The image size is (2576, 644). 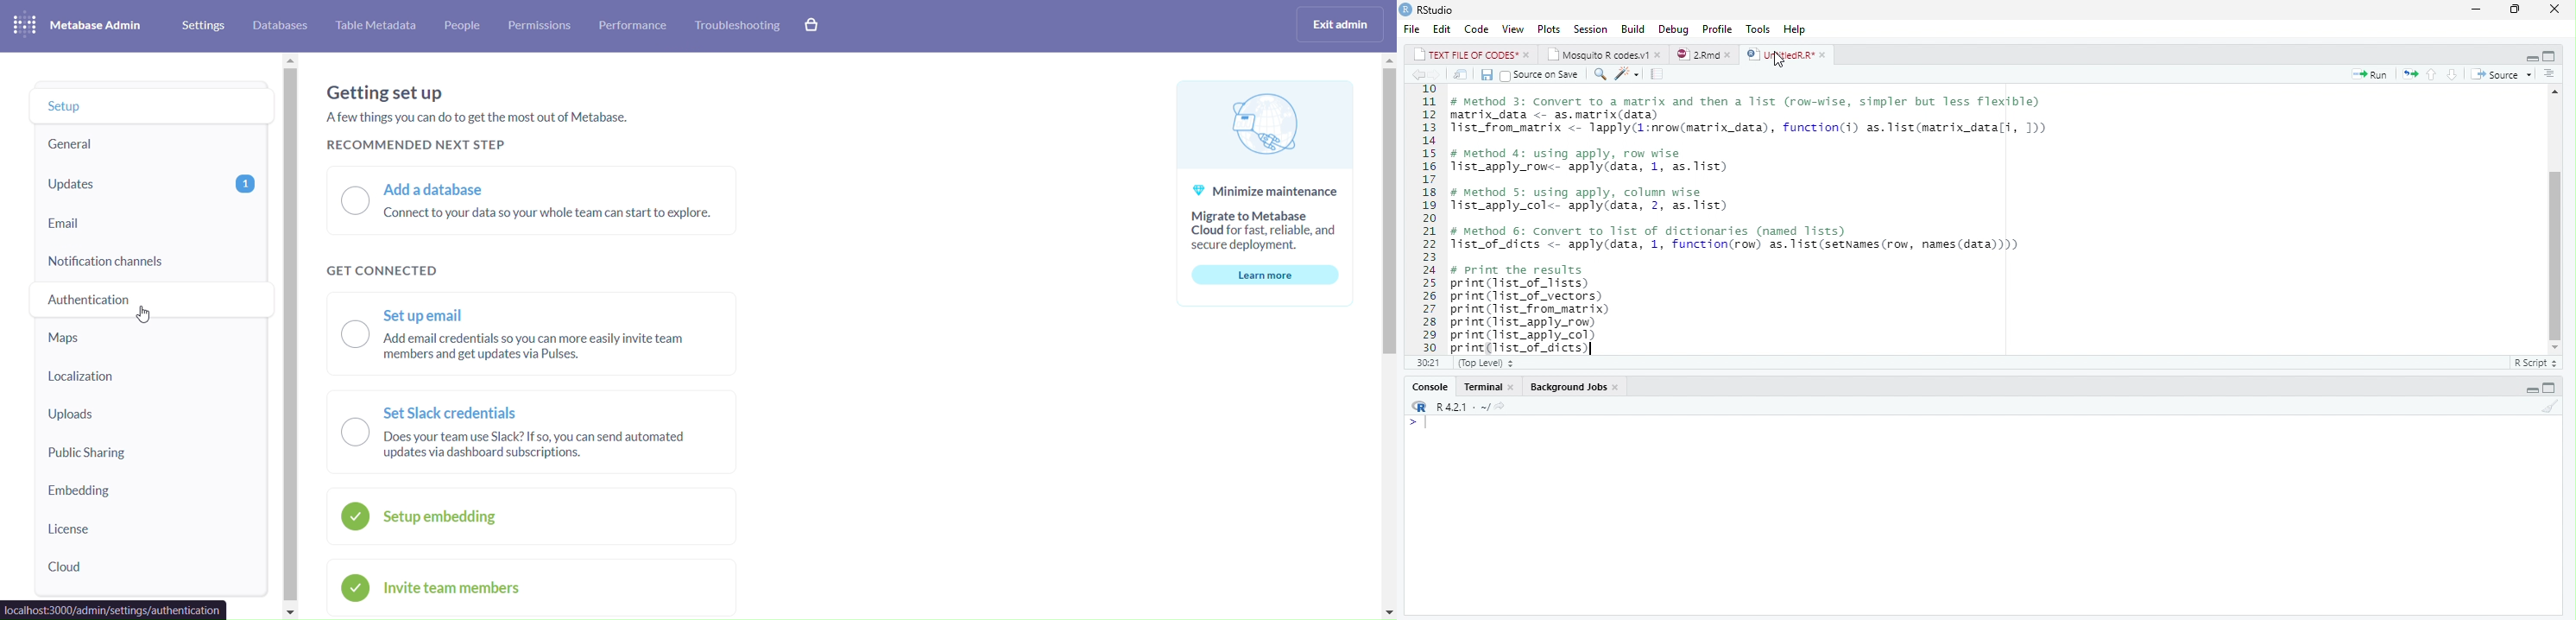 What do you see at coordinates (482, 117) in the screenshot?
I see `getting set up` at bounding box center [482, 117].